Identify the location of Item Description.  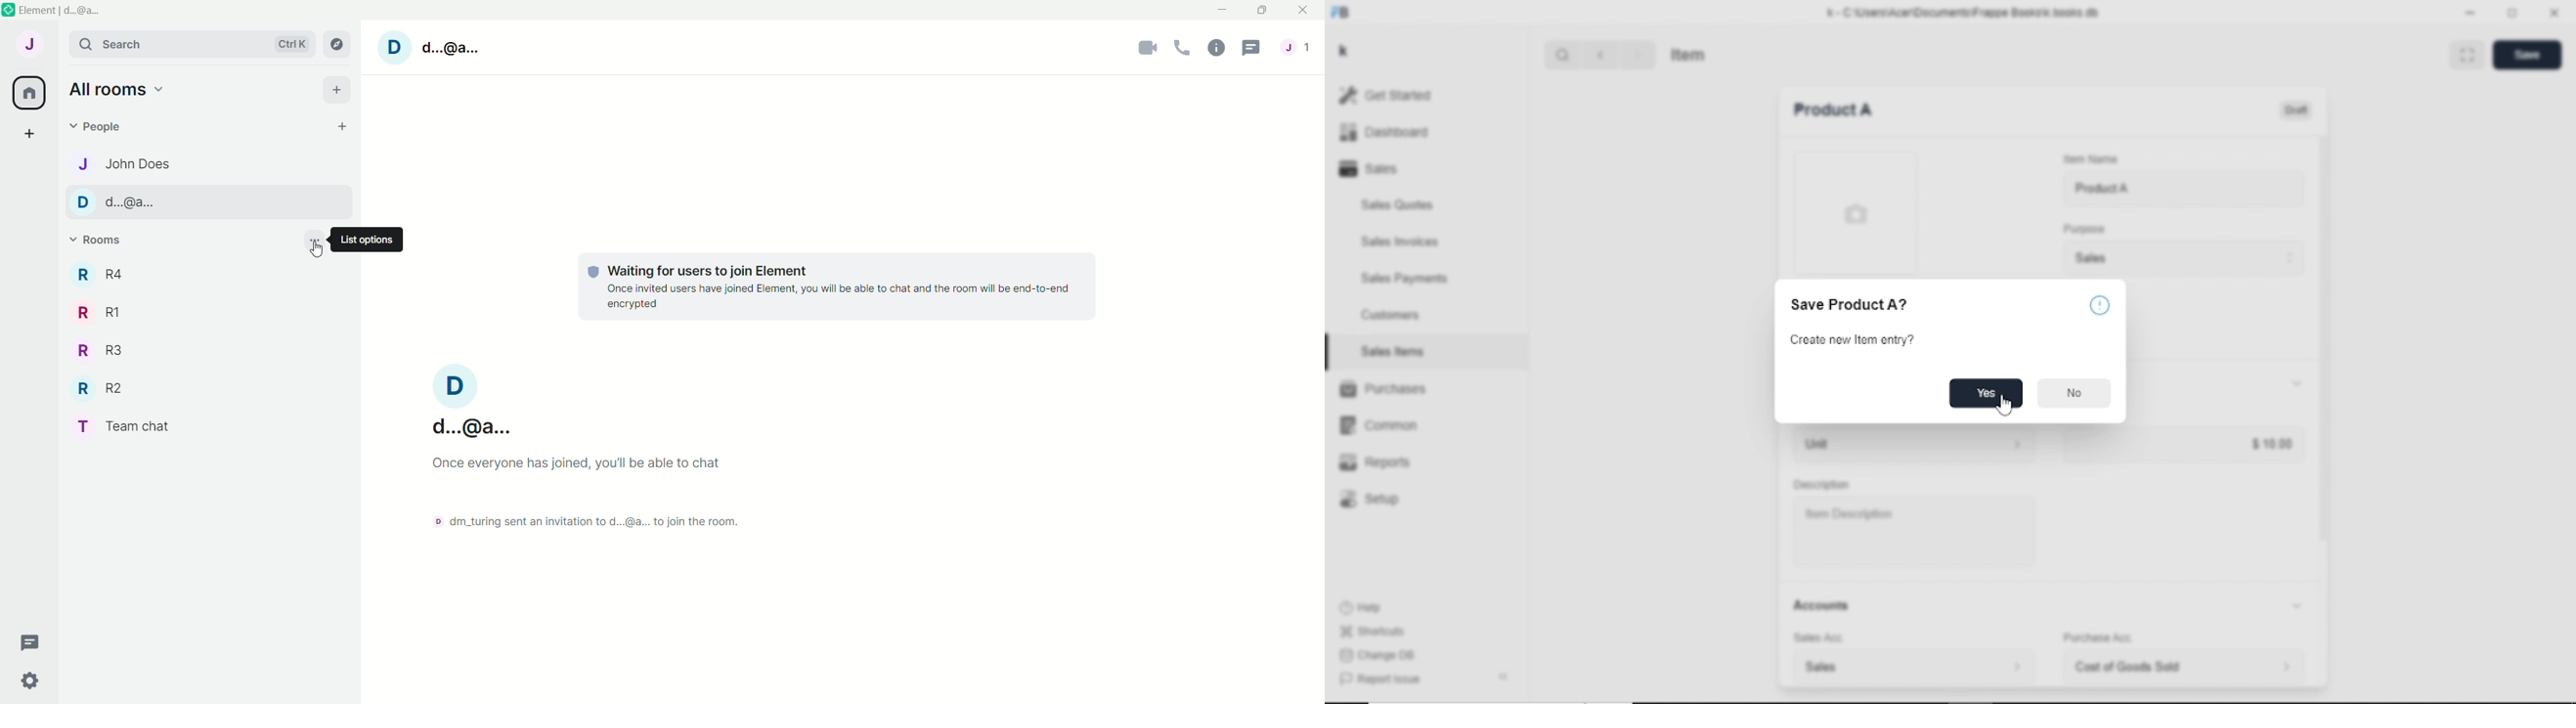
(1845, 514).